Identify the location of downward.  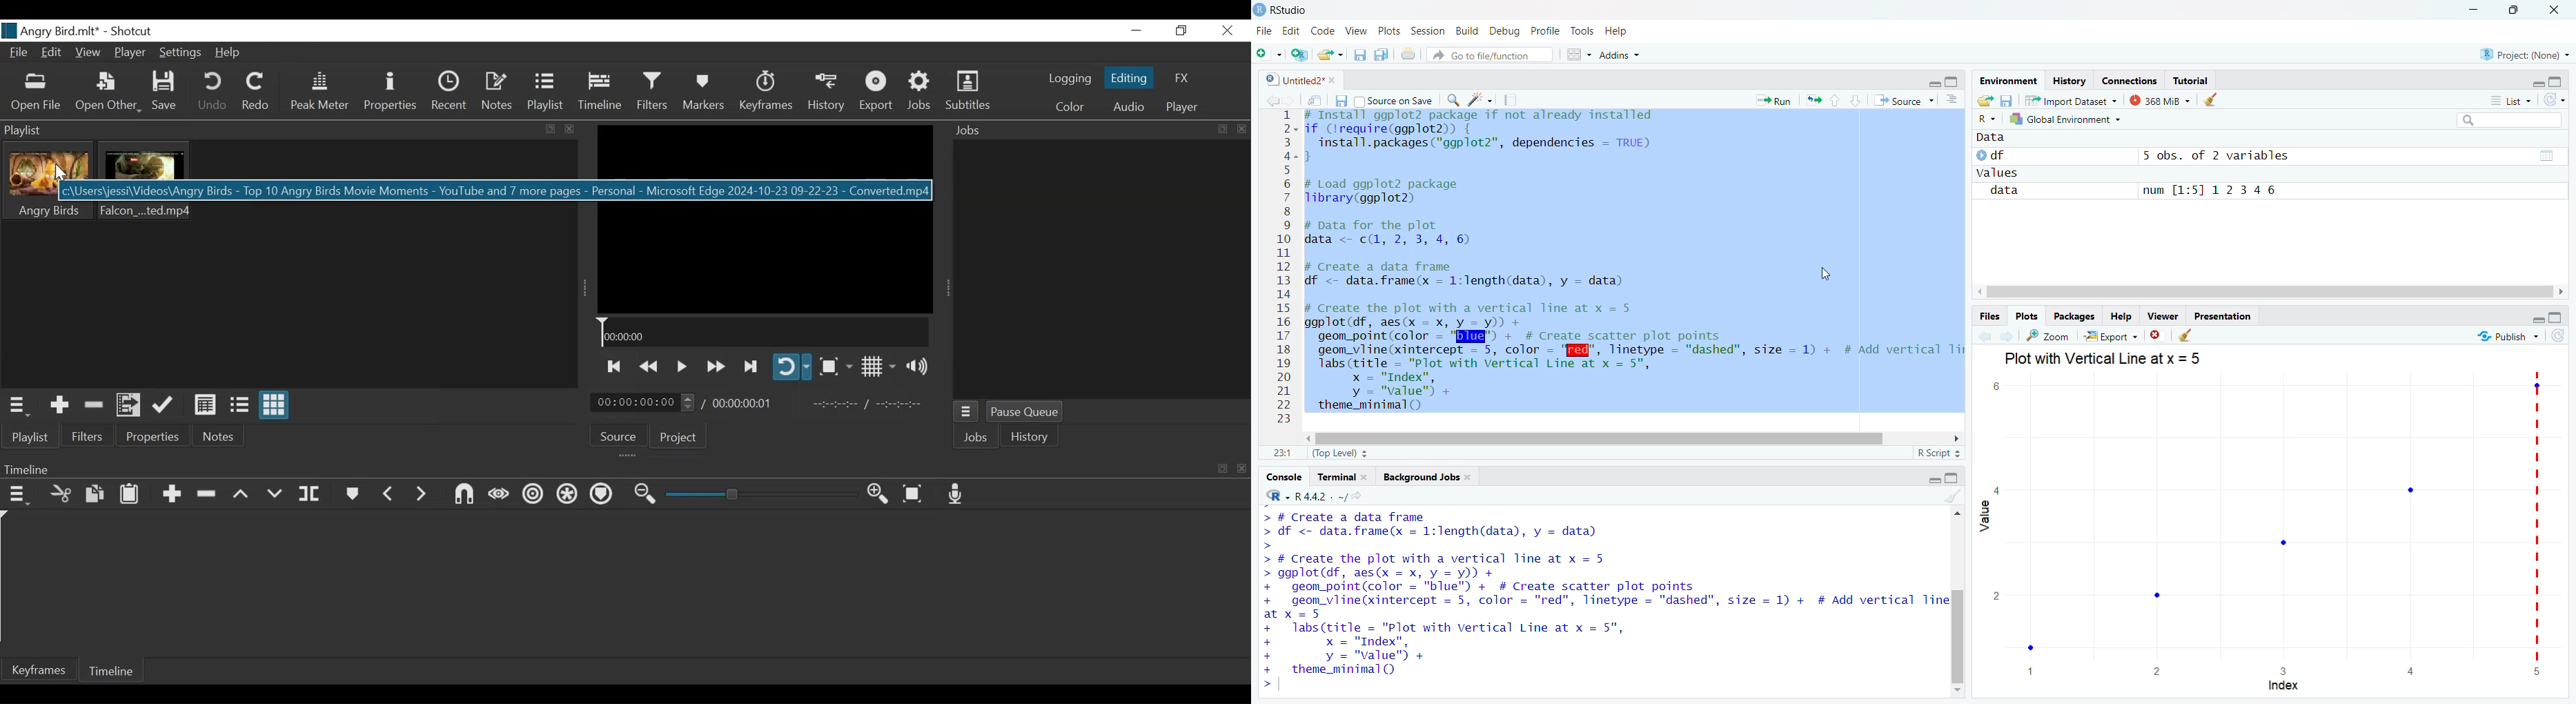
(1858, 103).